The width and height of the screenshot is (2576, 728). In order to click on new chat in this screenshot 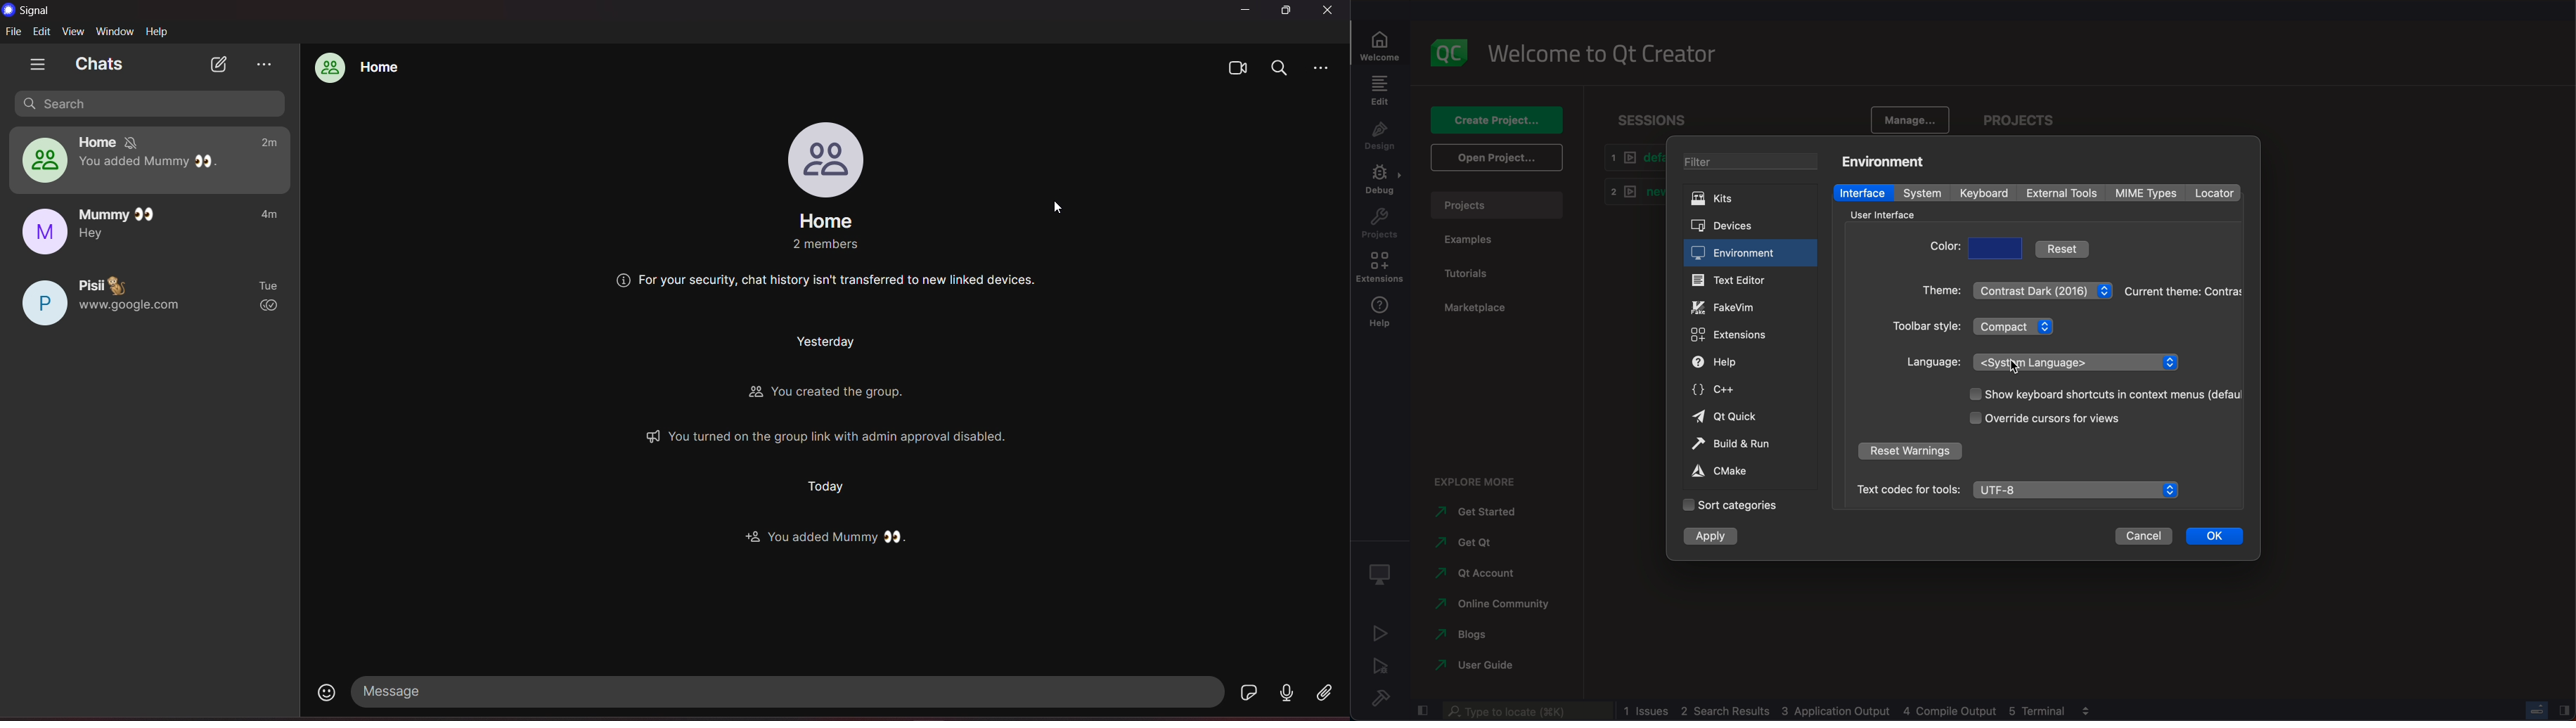, I will do `click(219, 65)`.